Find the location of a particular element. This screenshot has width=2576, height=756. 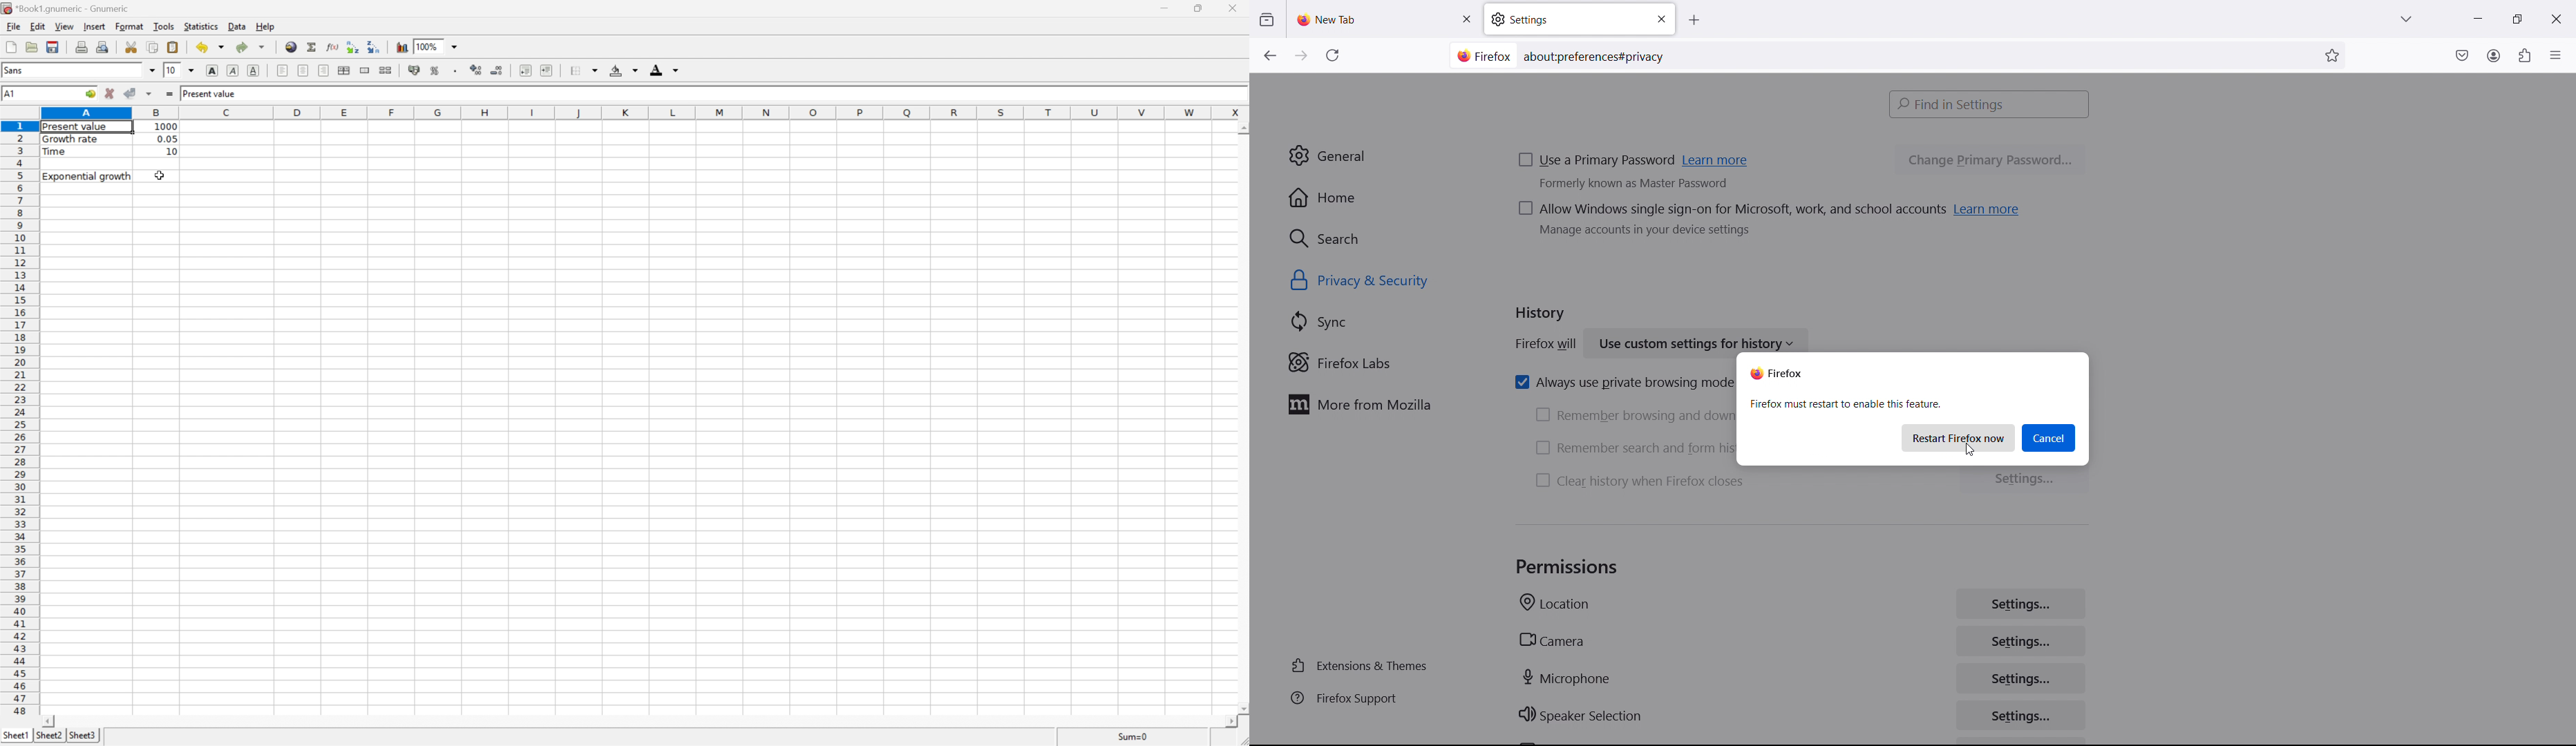

Enter formula is located at coordinates (169, 94).